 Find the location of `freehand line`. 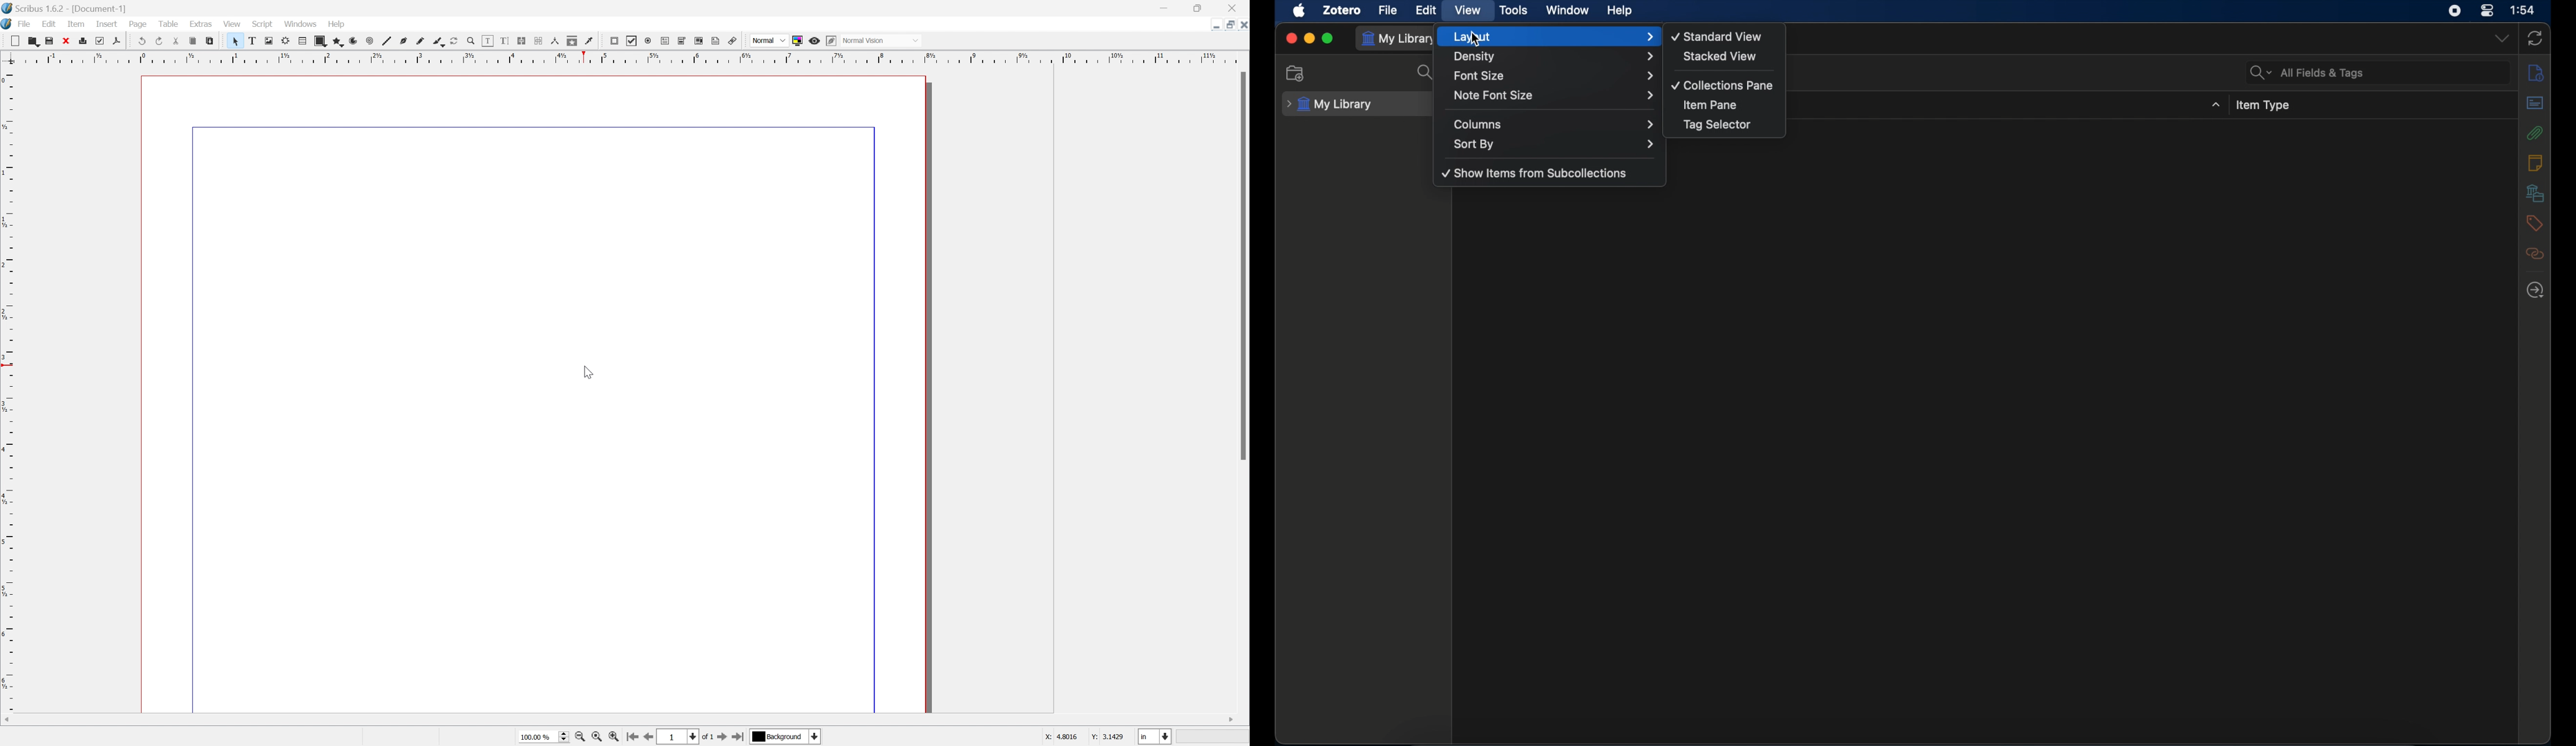

freehand line is located at coordinates (420, 41).